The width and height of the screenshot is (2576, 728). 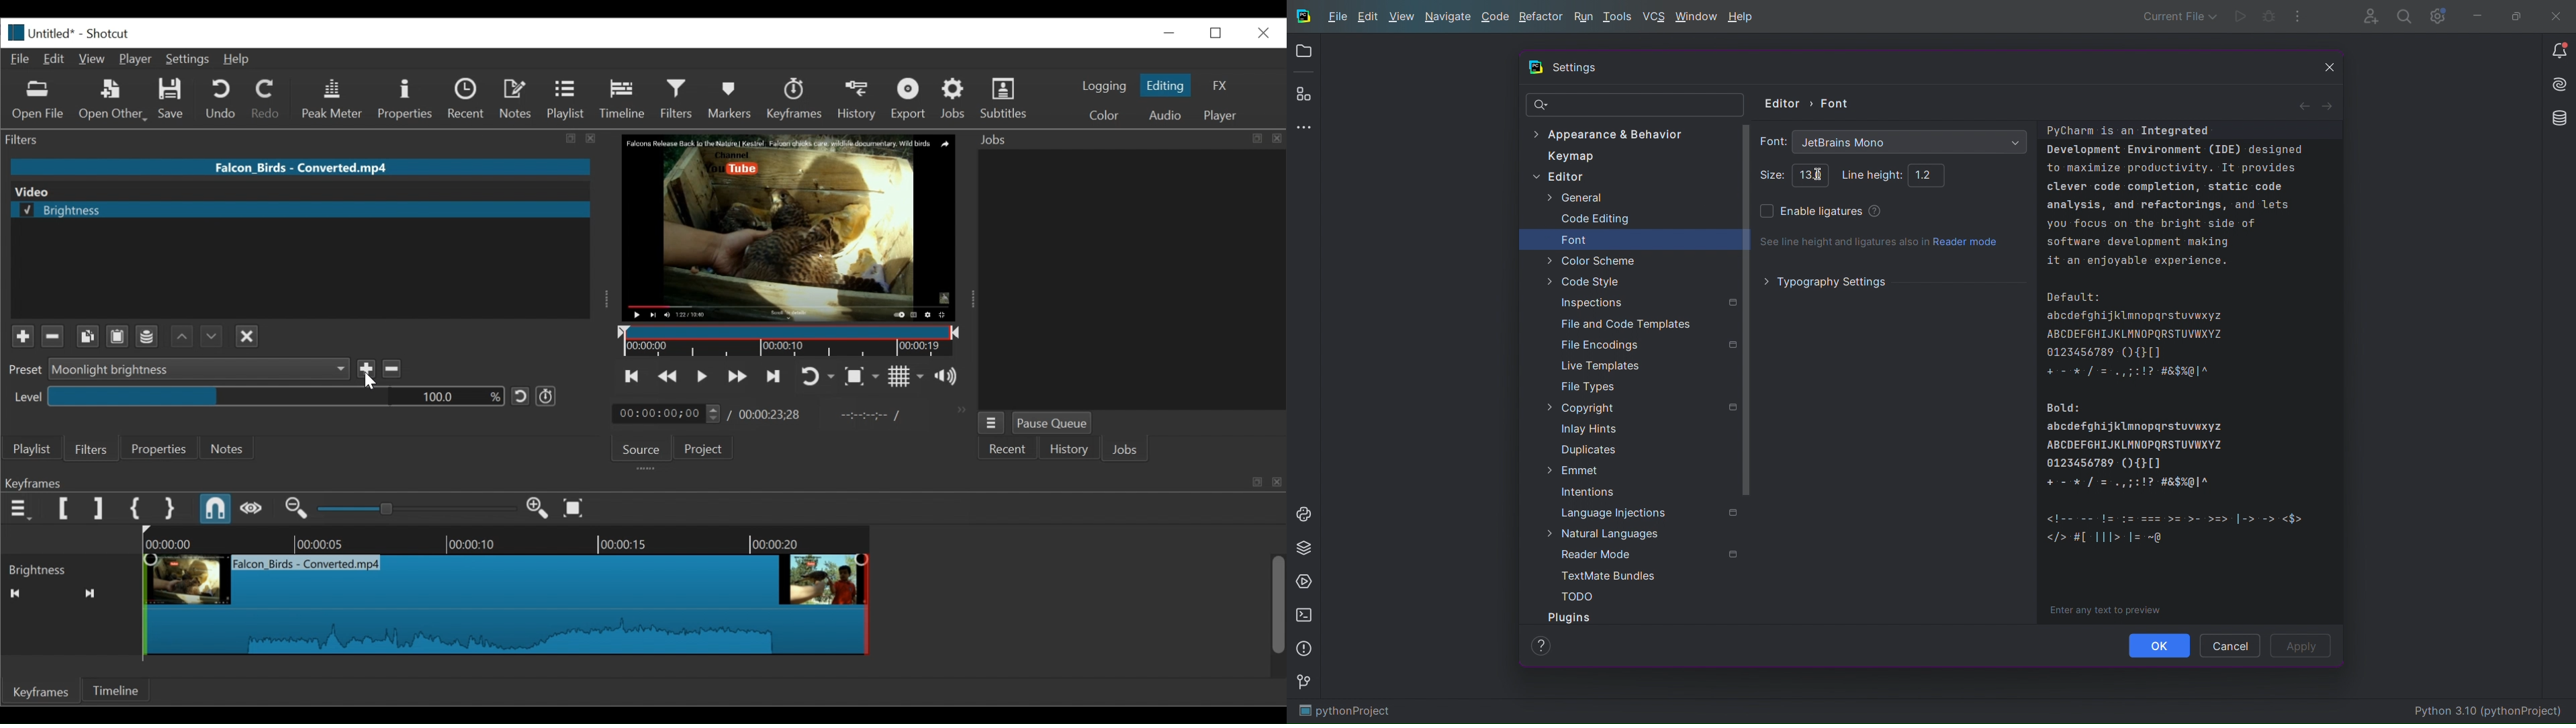 I want to click on Brightness, so click(x=43, y=568).